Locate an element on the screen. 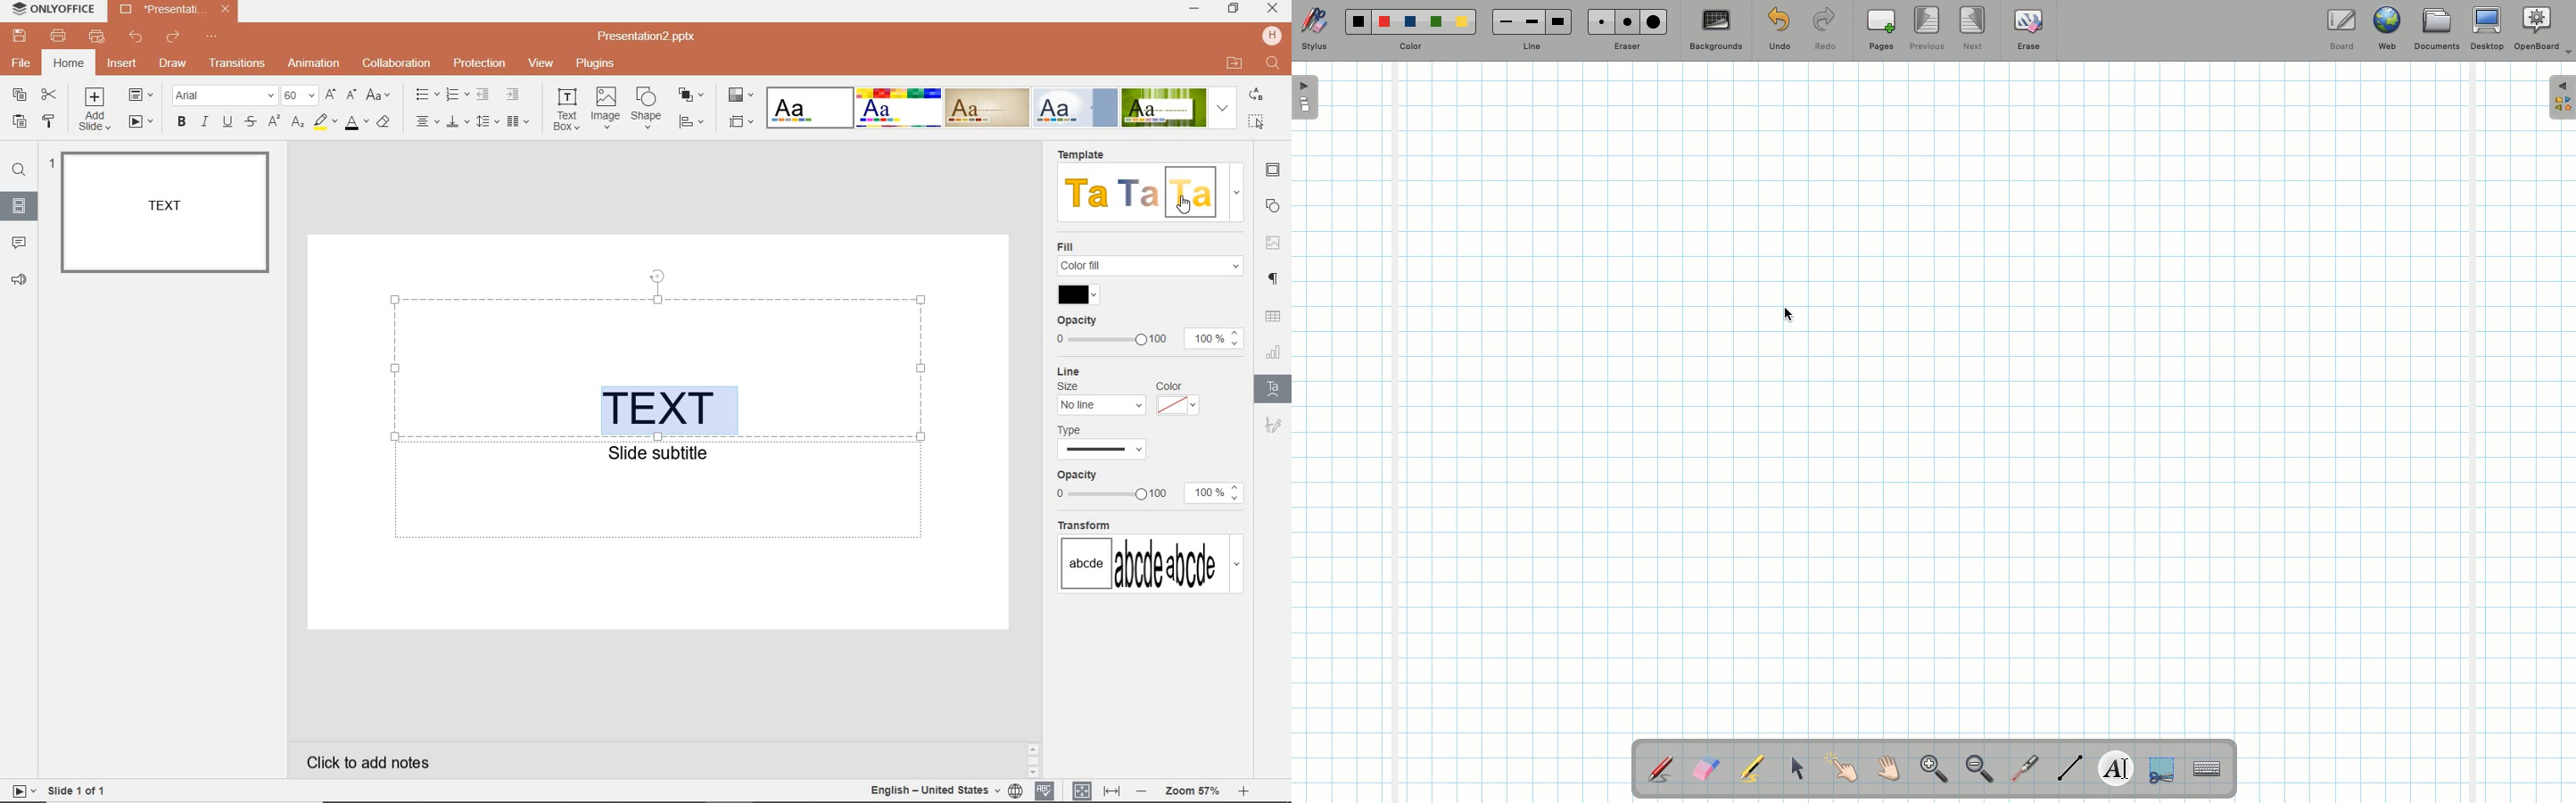  close is located at coordinates (225, 10).